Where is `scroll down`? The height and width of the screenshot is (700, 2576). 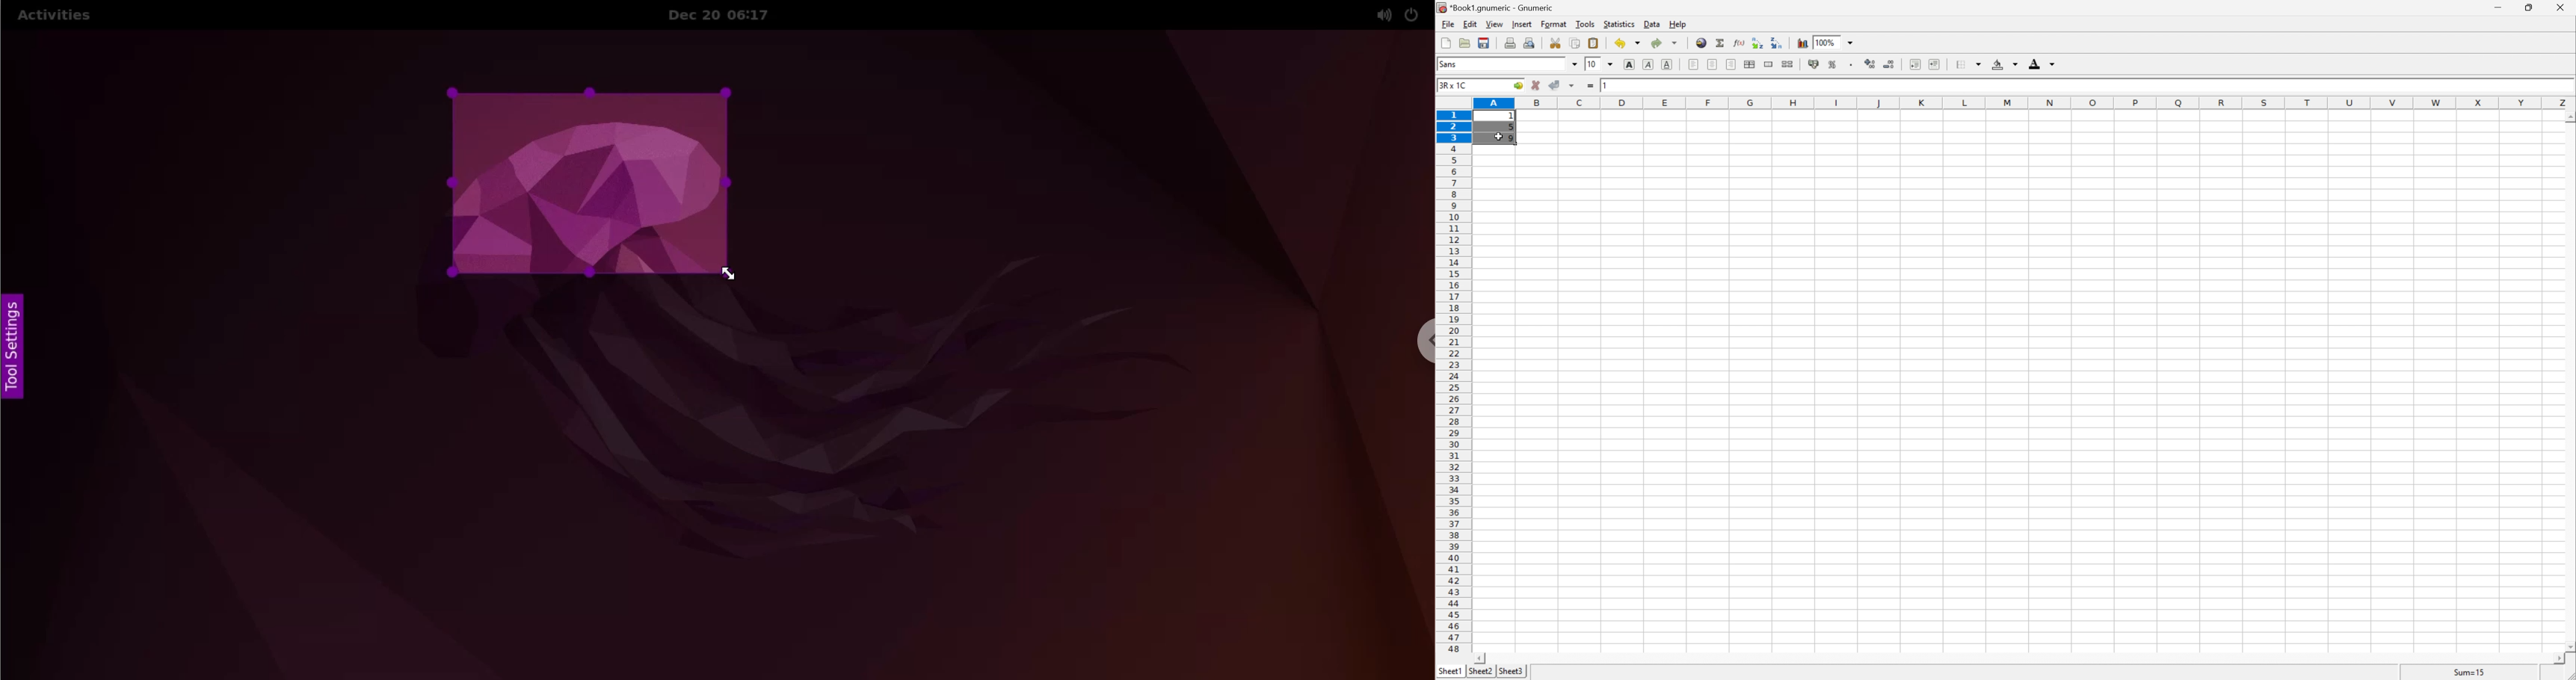 scroll down is located at coordinates (2569, 646).